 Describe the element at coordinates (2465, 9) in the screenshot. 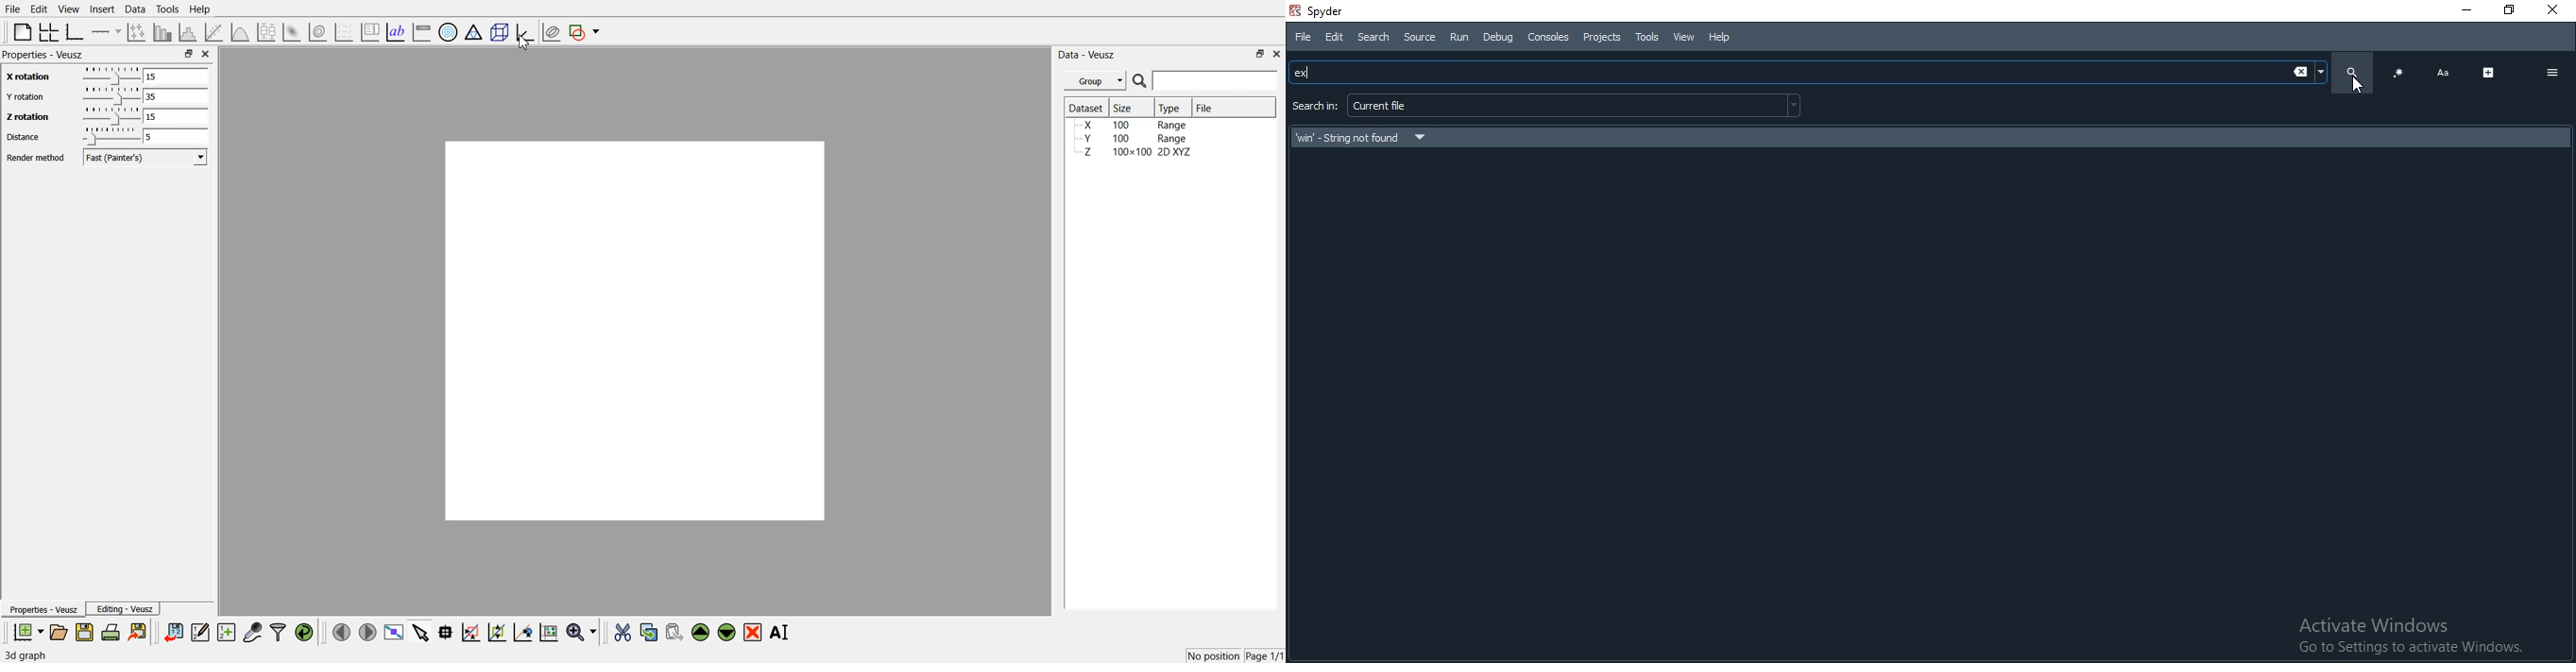

I see `Minimise` at that location.